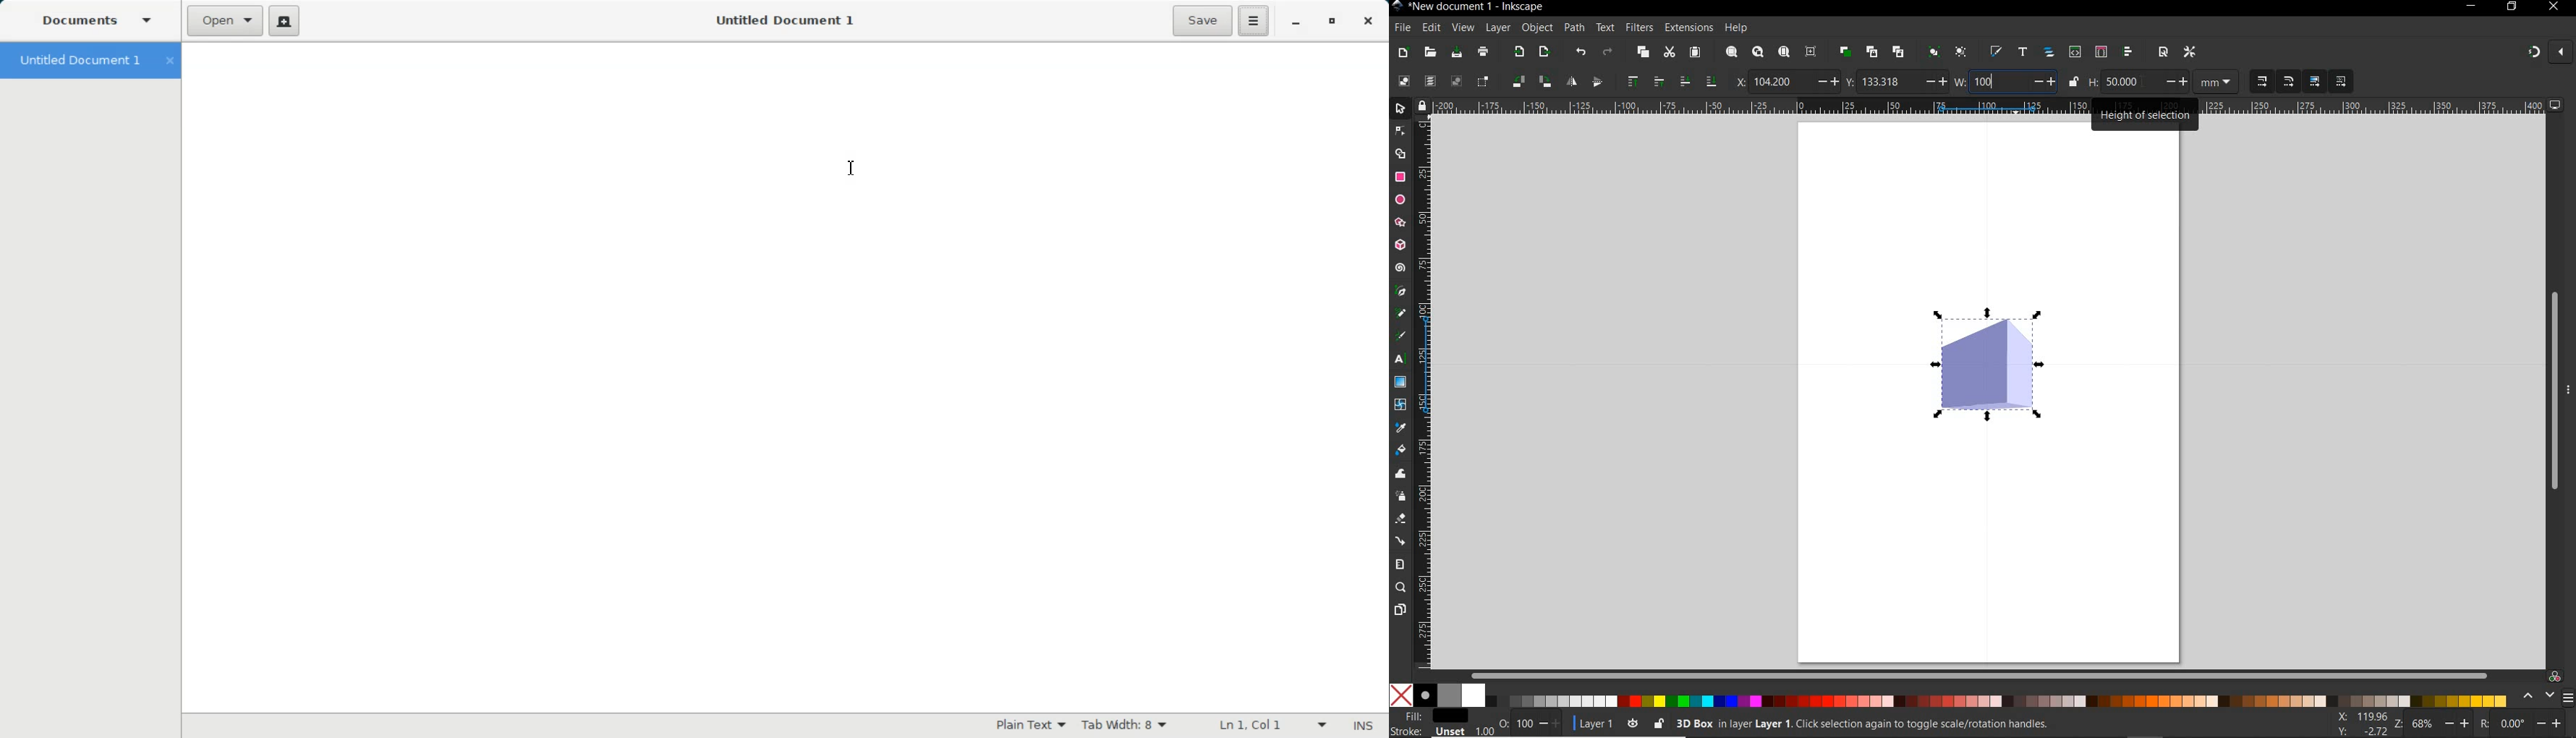 Image resolution: width=2576 pixels, height=756 pixels. Describe the element at coordinates (1844, 52) in the screenshot. I see `duplicate` at that location.